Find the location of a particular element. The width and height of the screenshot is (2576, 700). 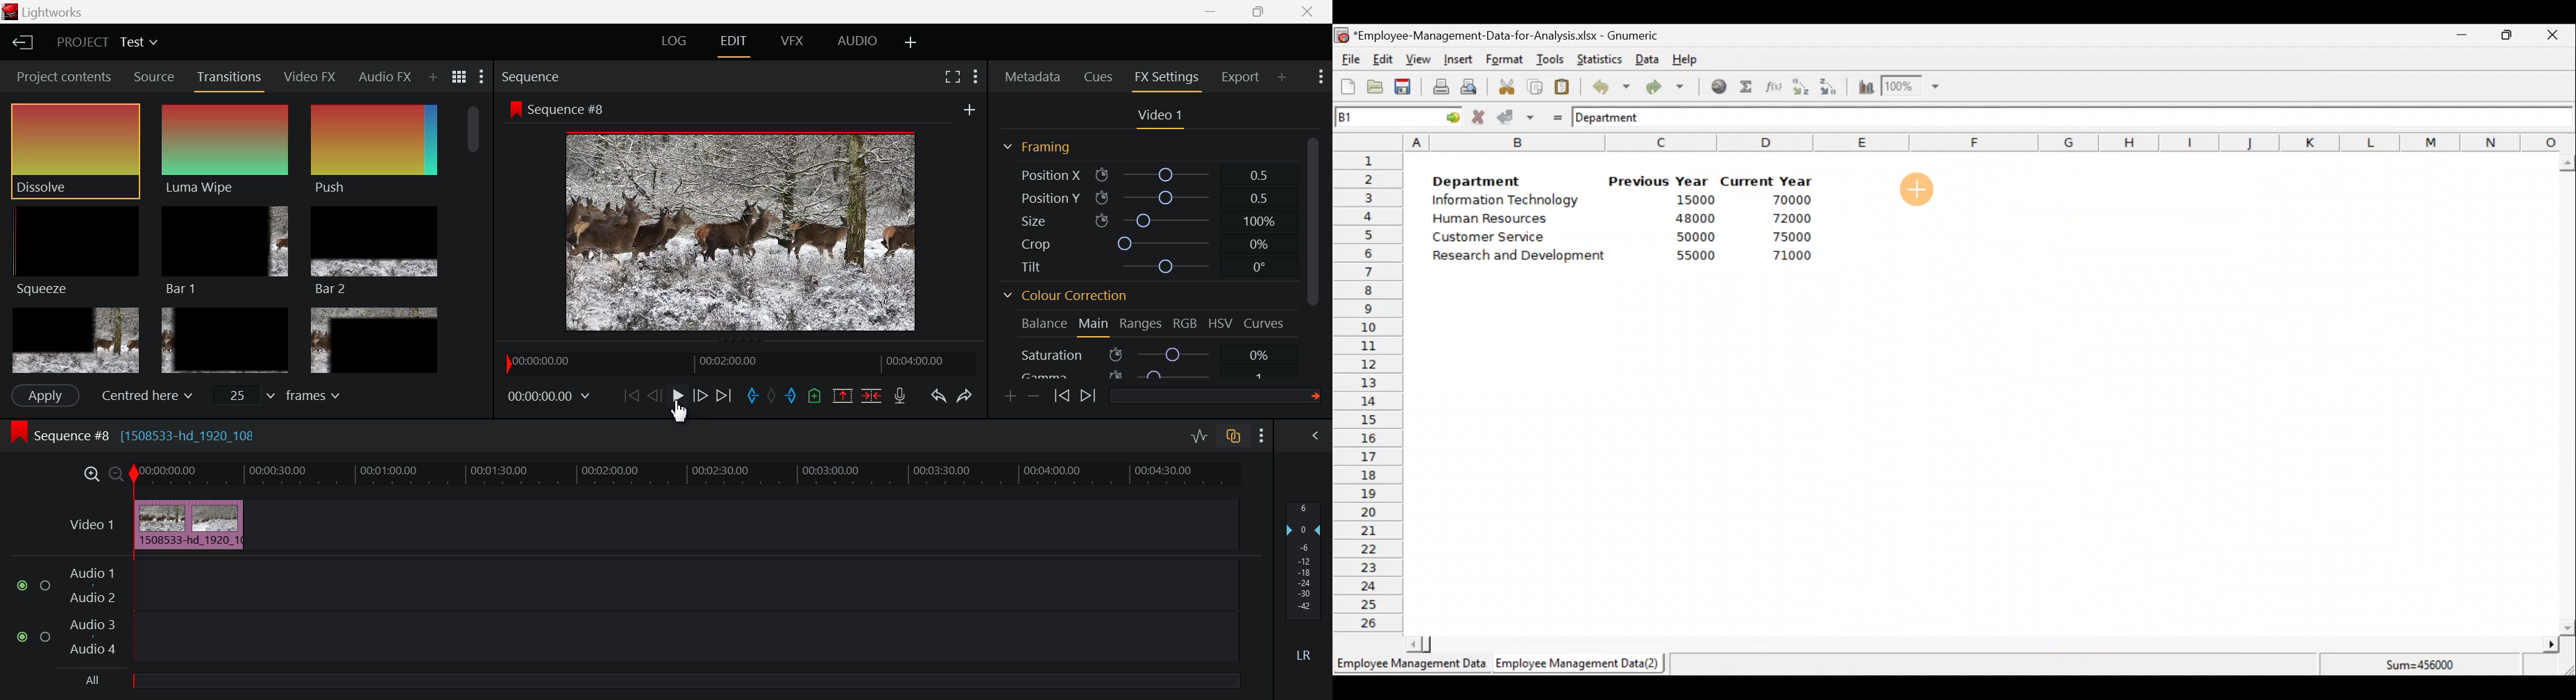

Add Panel is located at coordinates (432, 78).